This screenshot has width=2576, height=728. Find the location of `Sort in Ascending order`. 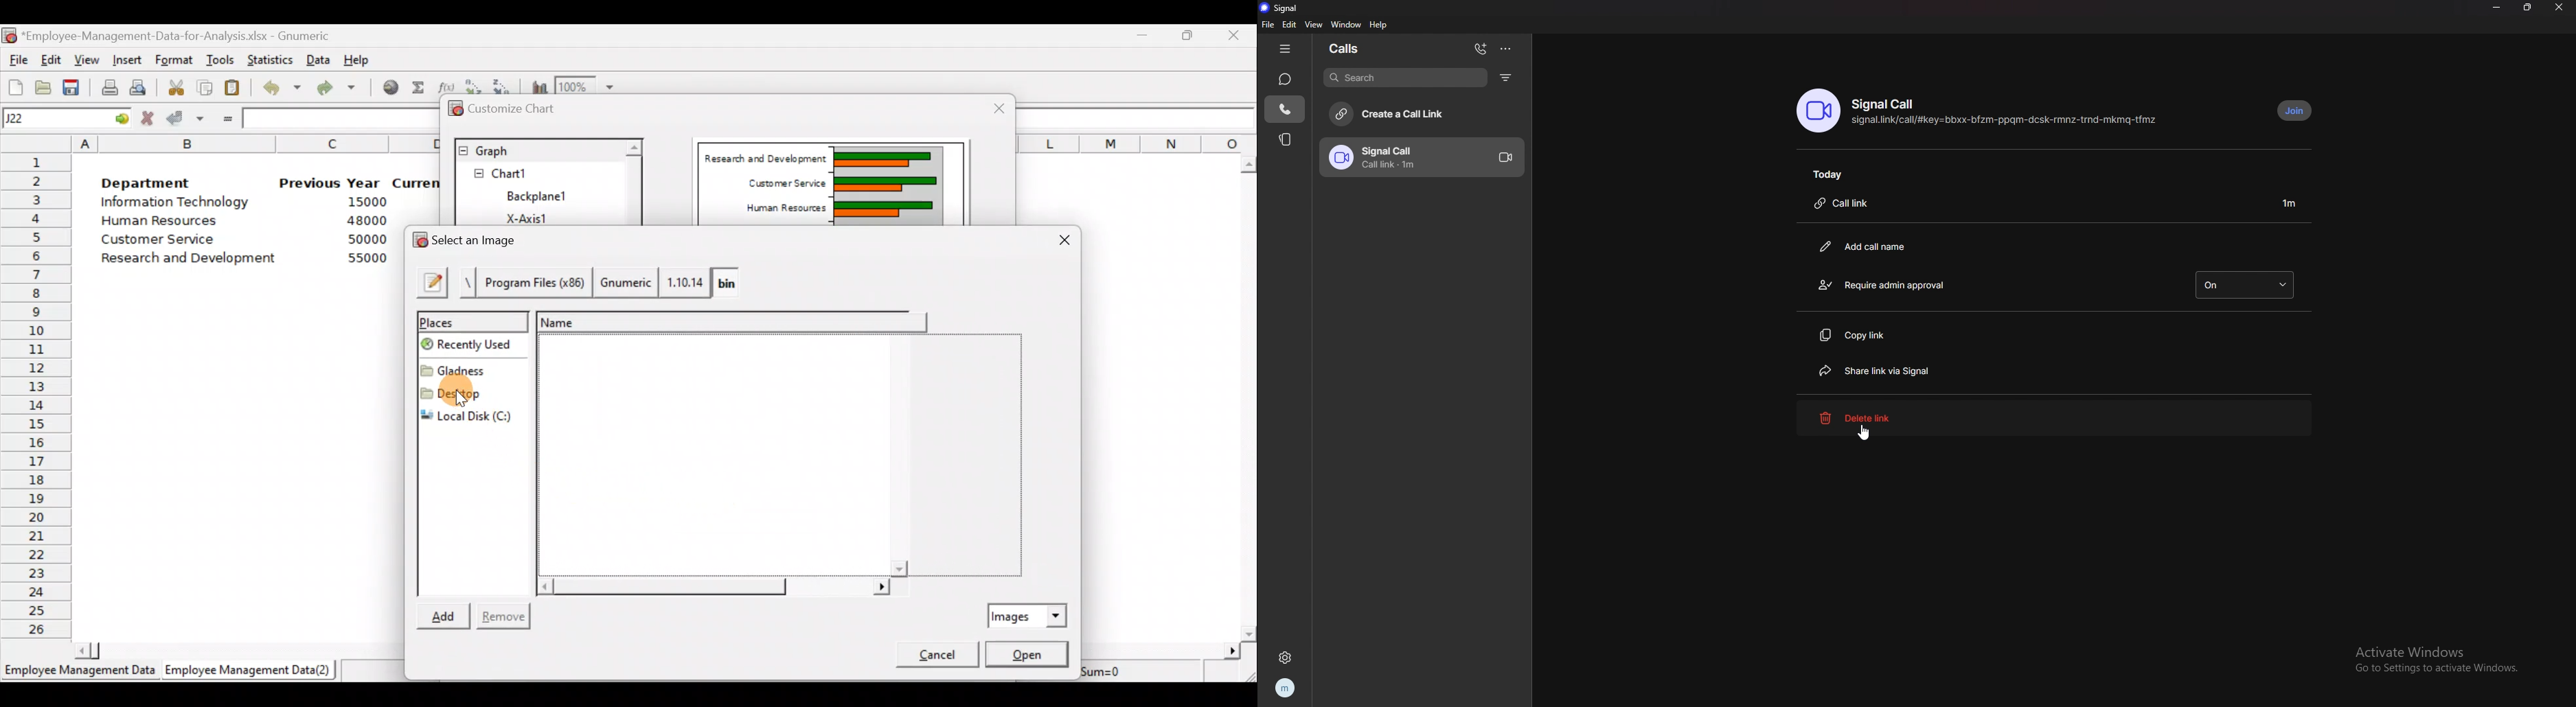

Sort in Ascending order is located at coordinates (474, 84).